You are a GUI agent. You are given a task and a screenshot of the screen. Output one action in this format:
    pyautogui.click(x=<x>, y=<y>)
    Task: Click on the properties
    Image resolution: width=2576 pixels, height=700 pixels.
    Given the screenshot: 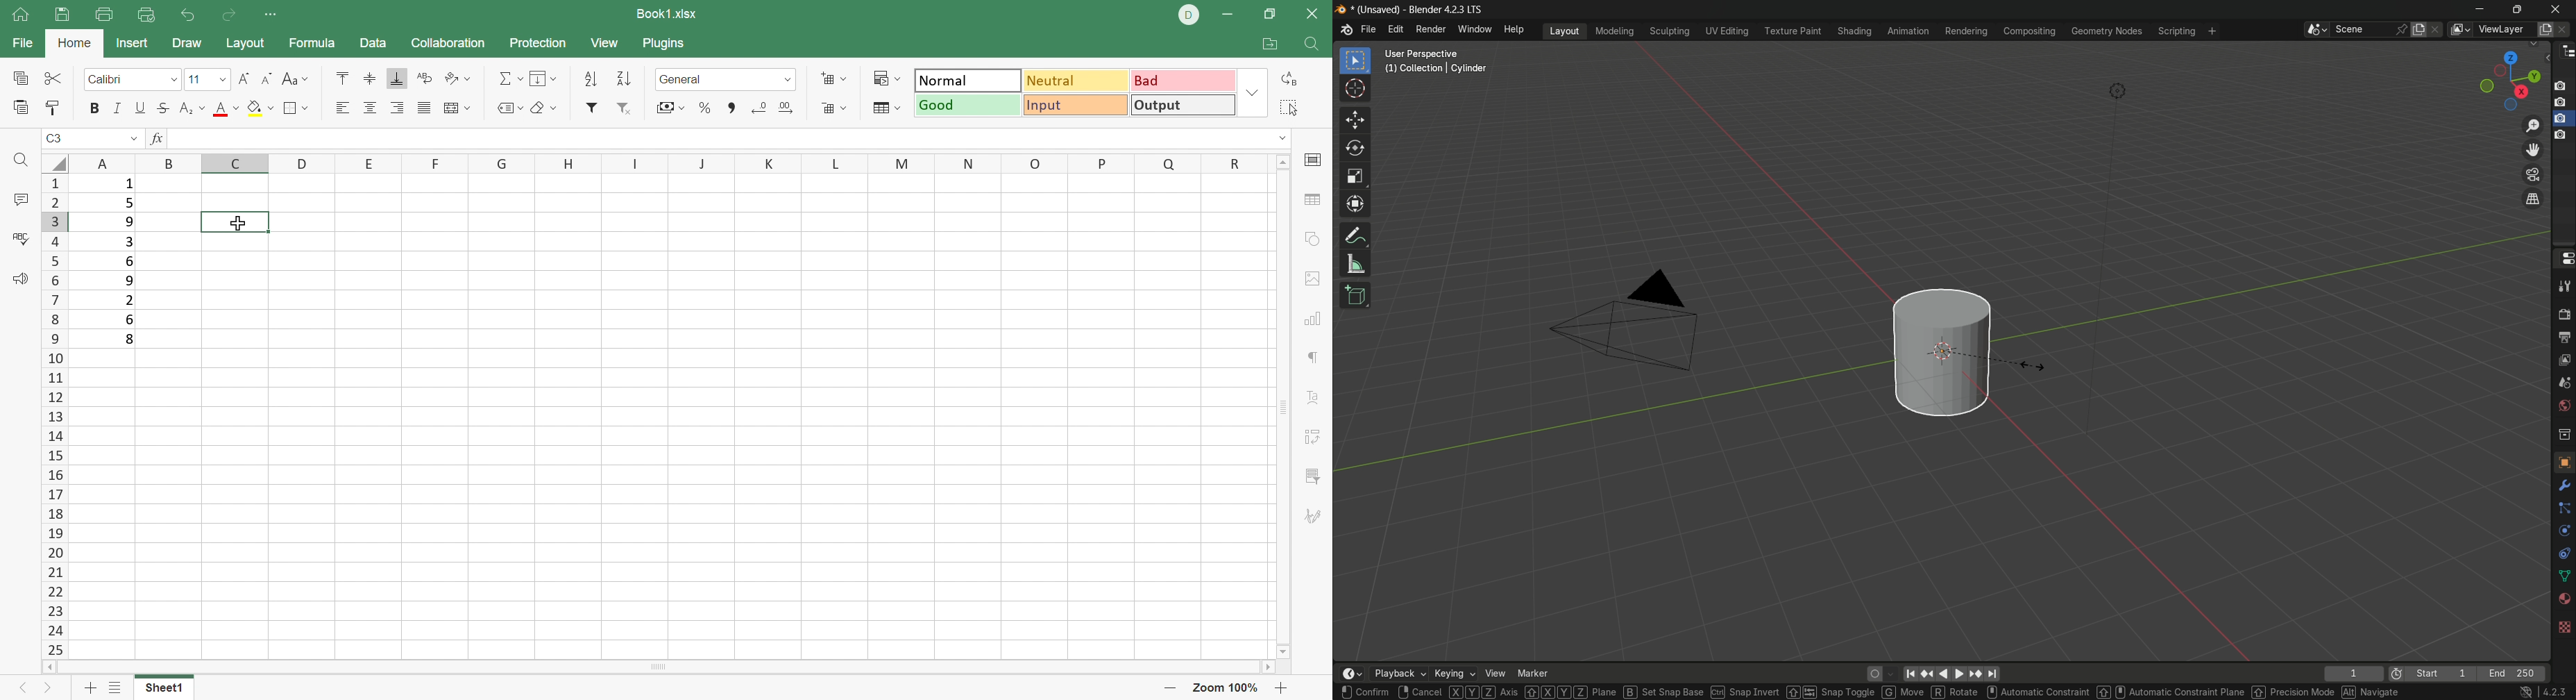 What is the action you would take?
    pyautogui.click(x=2564, y=258)
    